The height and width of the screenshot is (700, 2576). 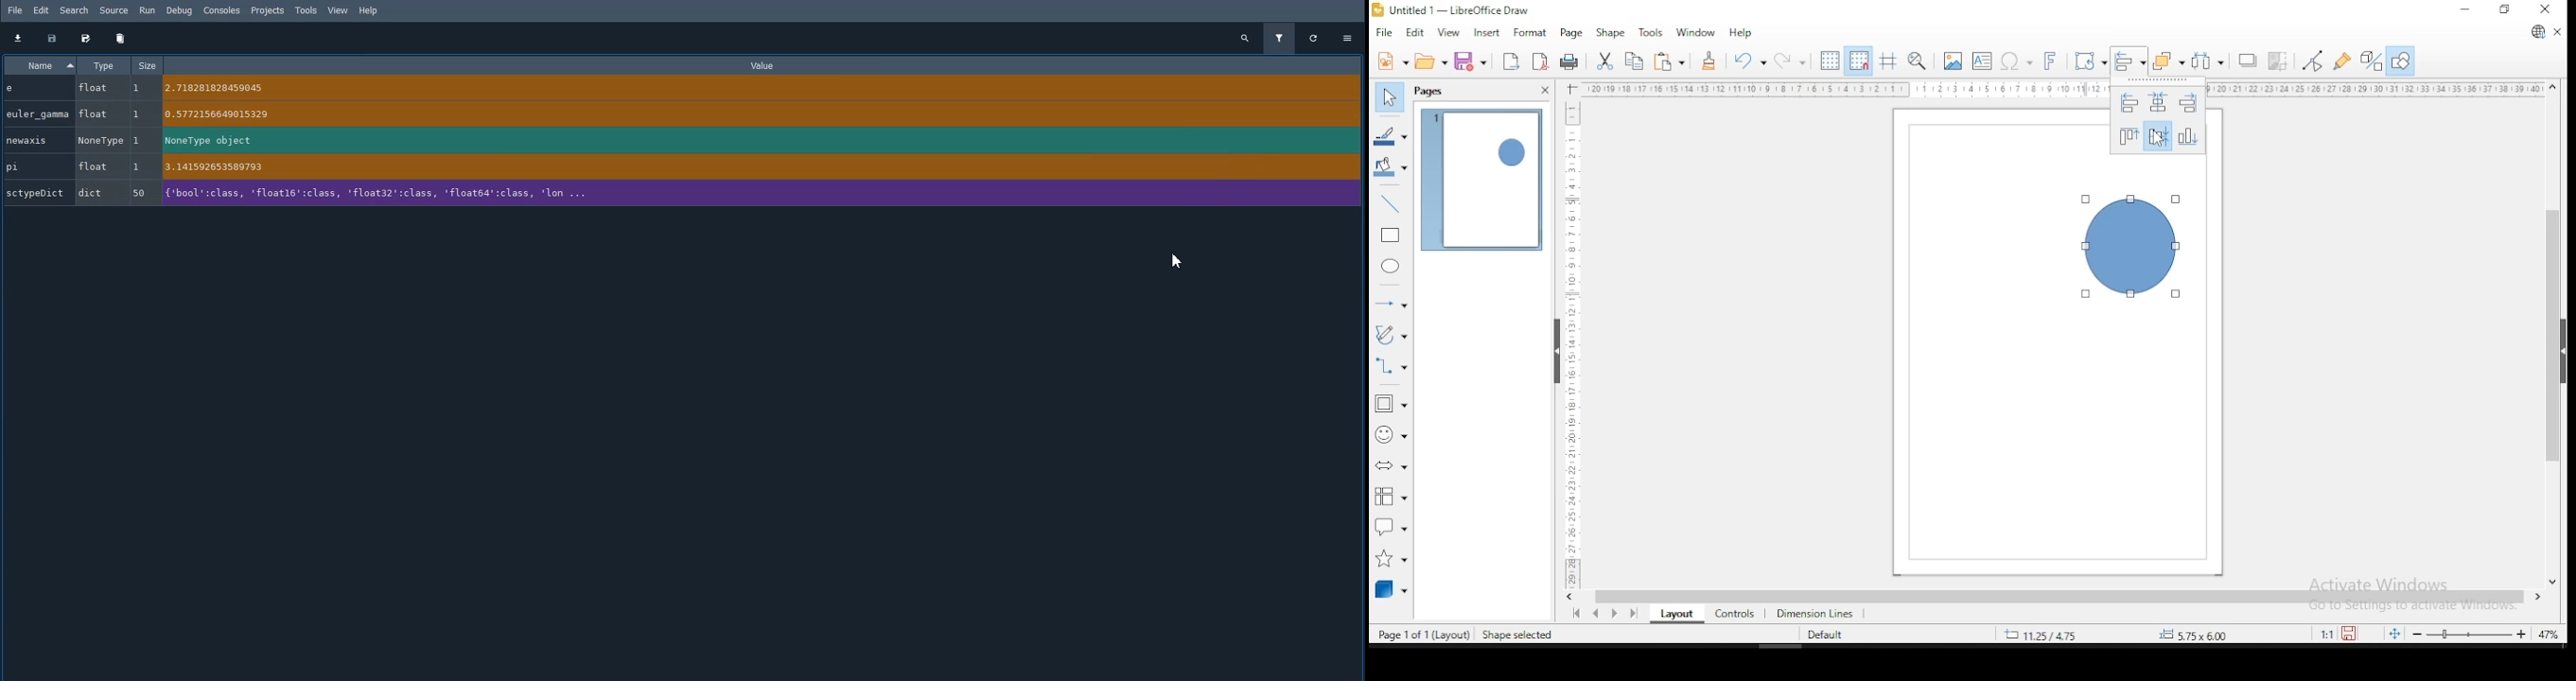 I want to click on arrange, so click(x=2168, y=61).